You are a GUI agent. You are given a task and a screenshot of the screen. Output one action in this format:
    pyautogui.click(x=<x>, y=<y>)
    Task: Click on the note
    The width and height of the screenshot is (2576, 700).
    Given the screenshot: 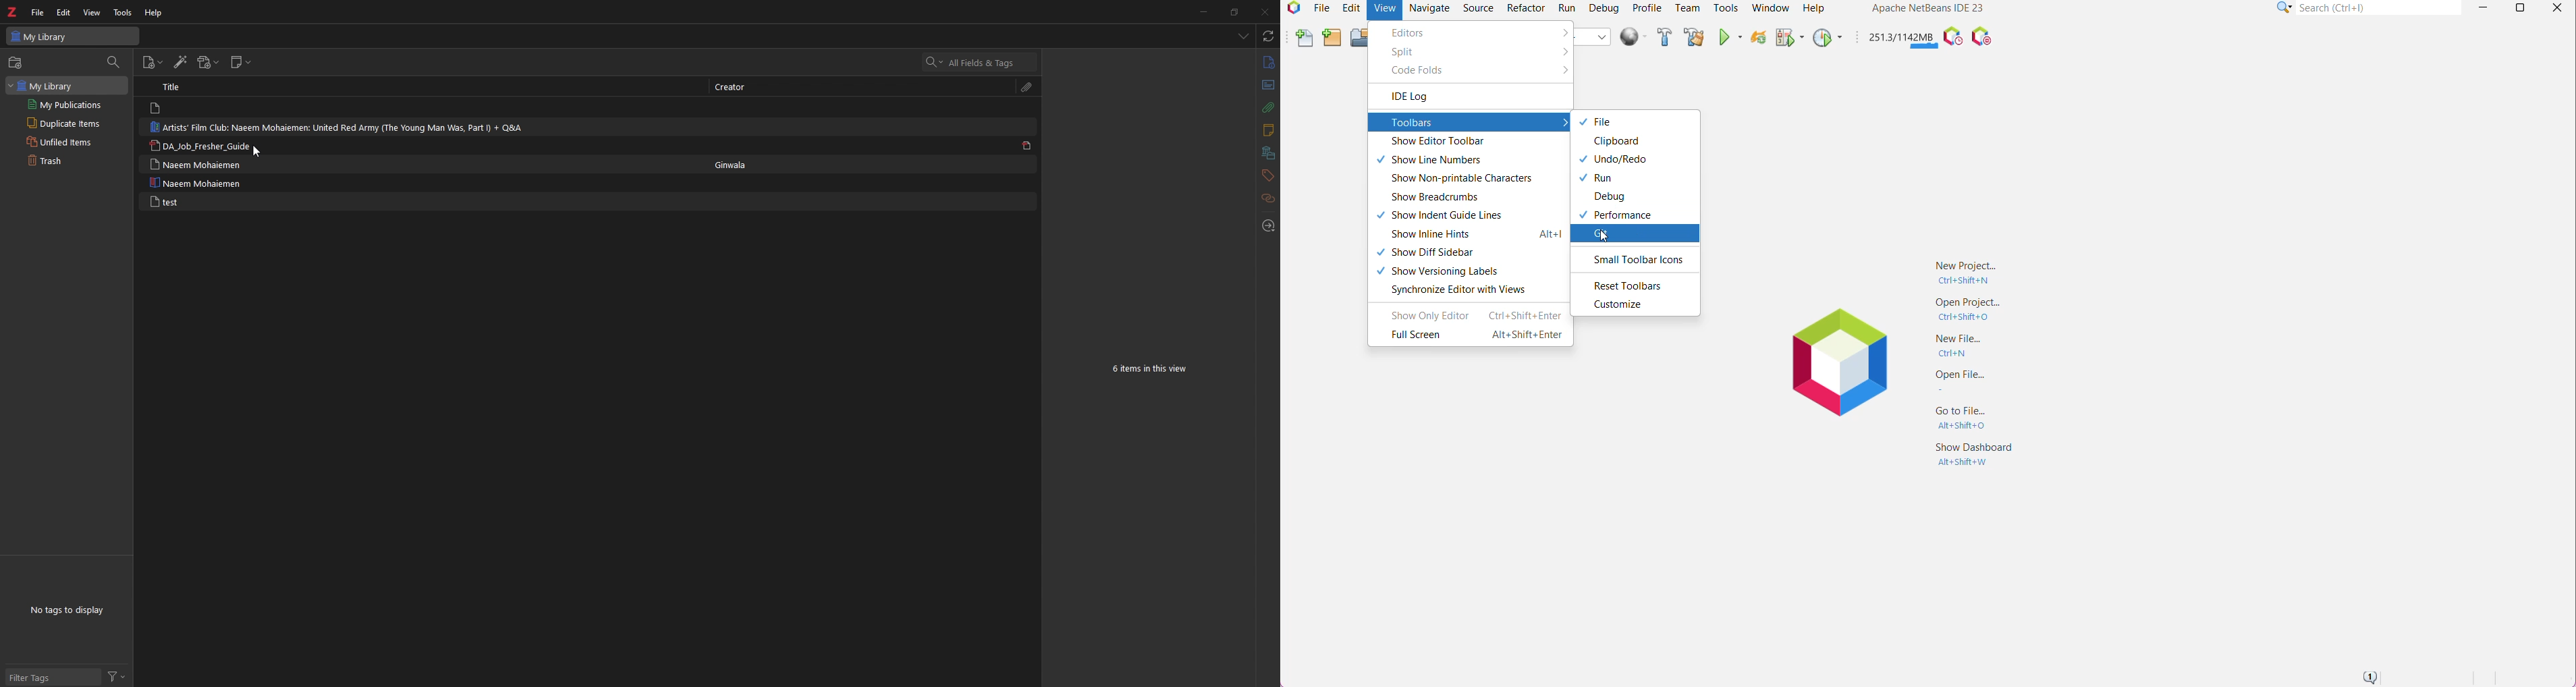 What is the action you would take?
    pyautogui.click(x=337, y=127)
    